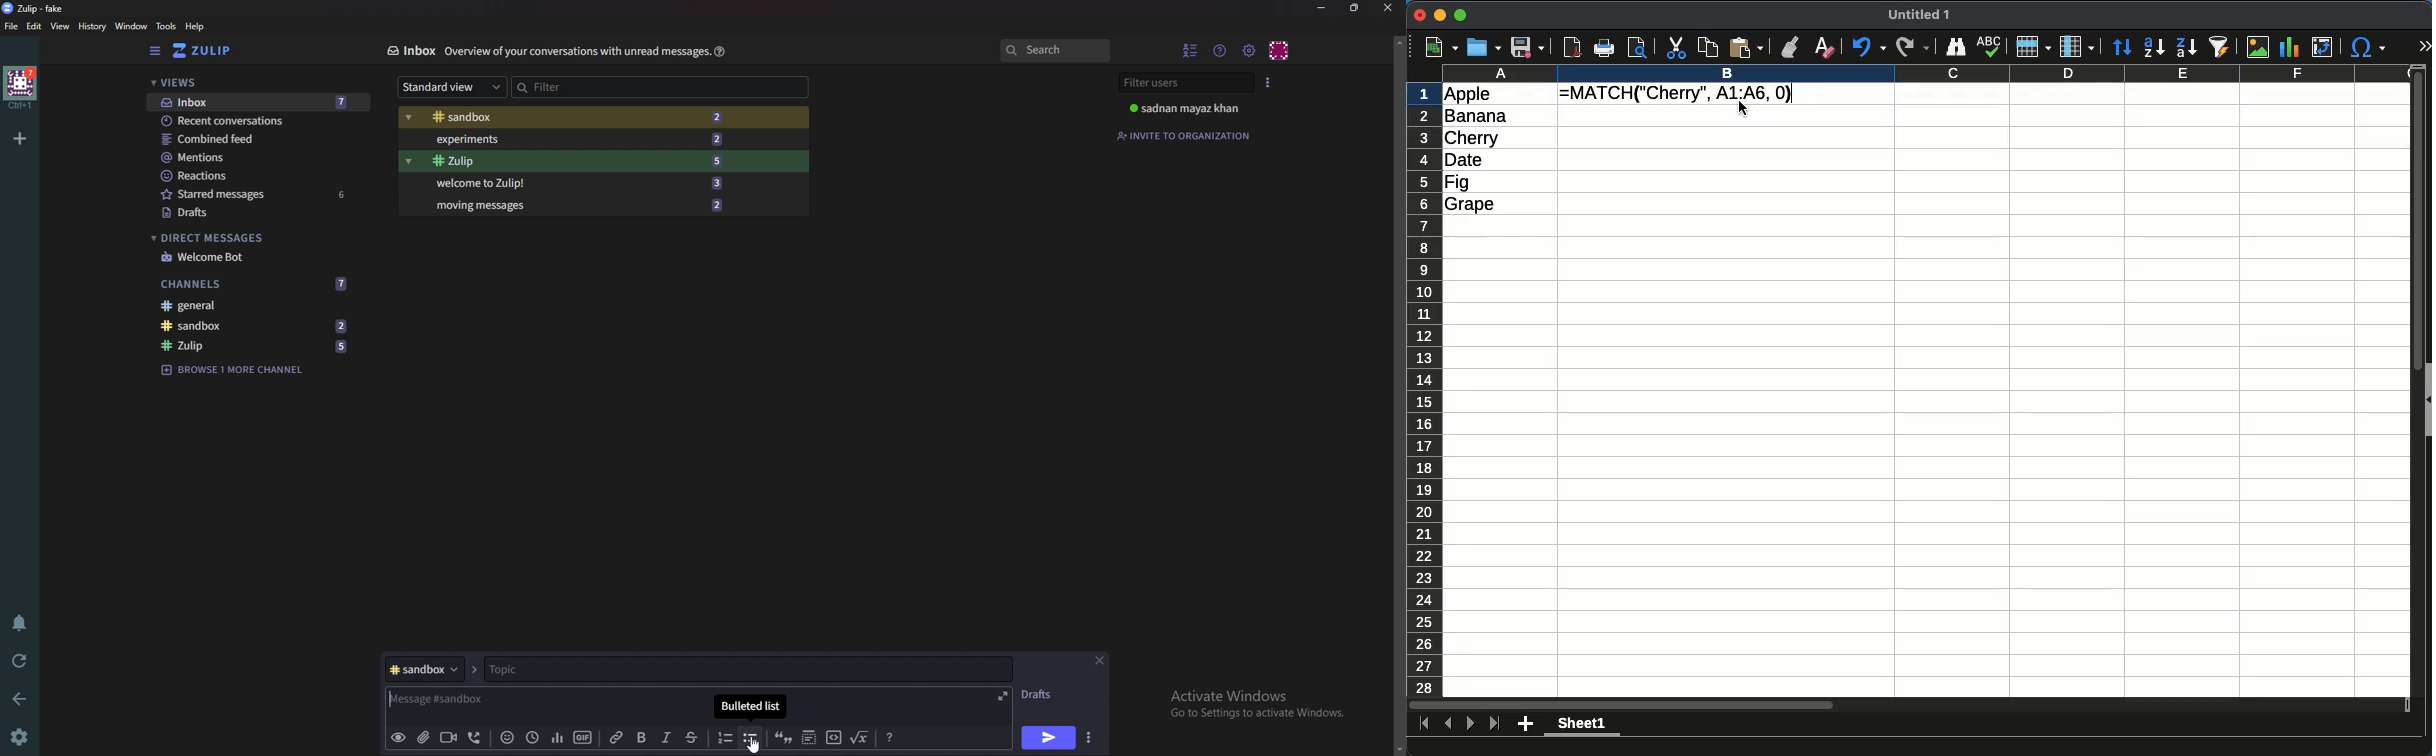  Describe the element at coordinates (578, 204) in the screenshot. I see `Moving messages` at that location.